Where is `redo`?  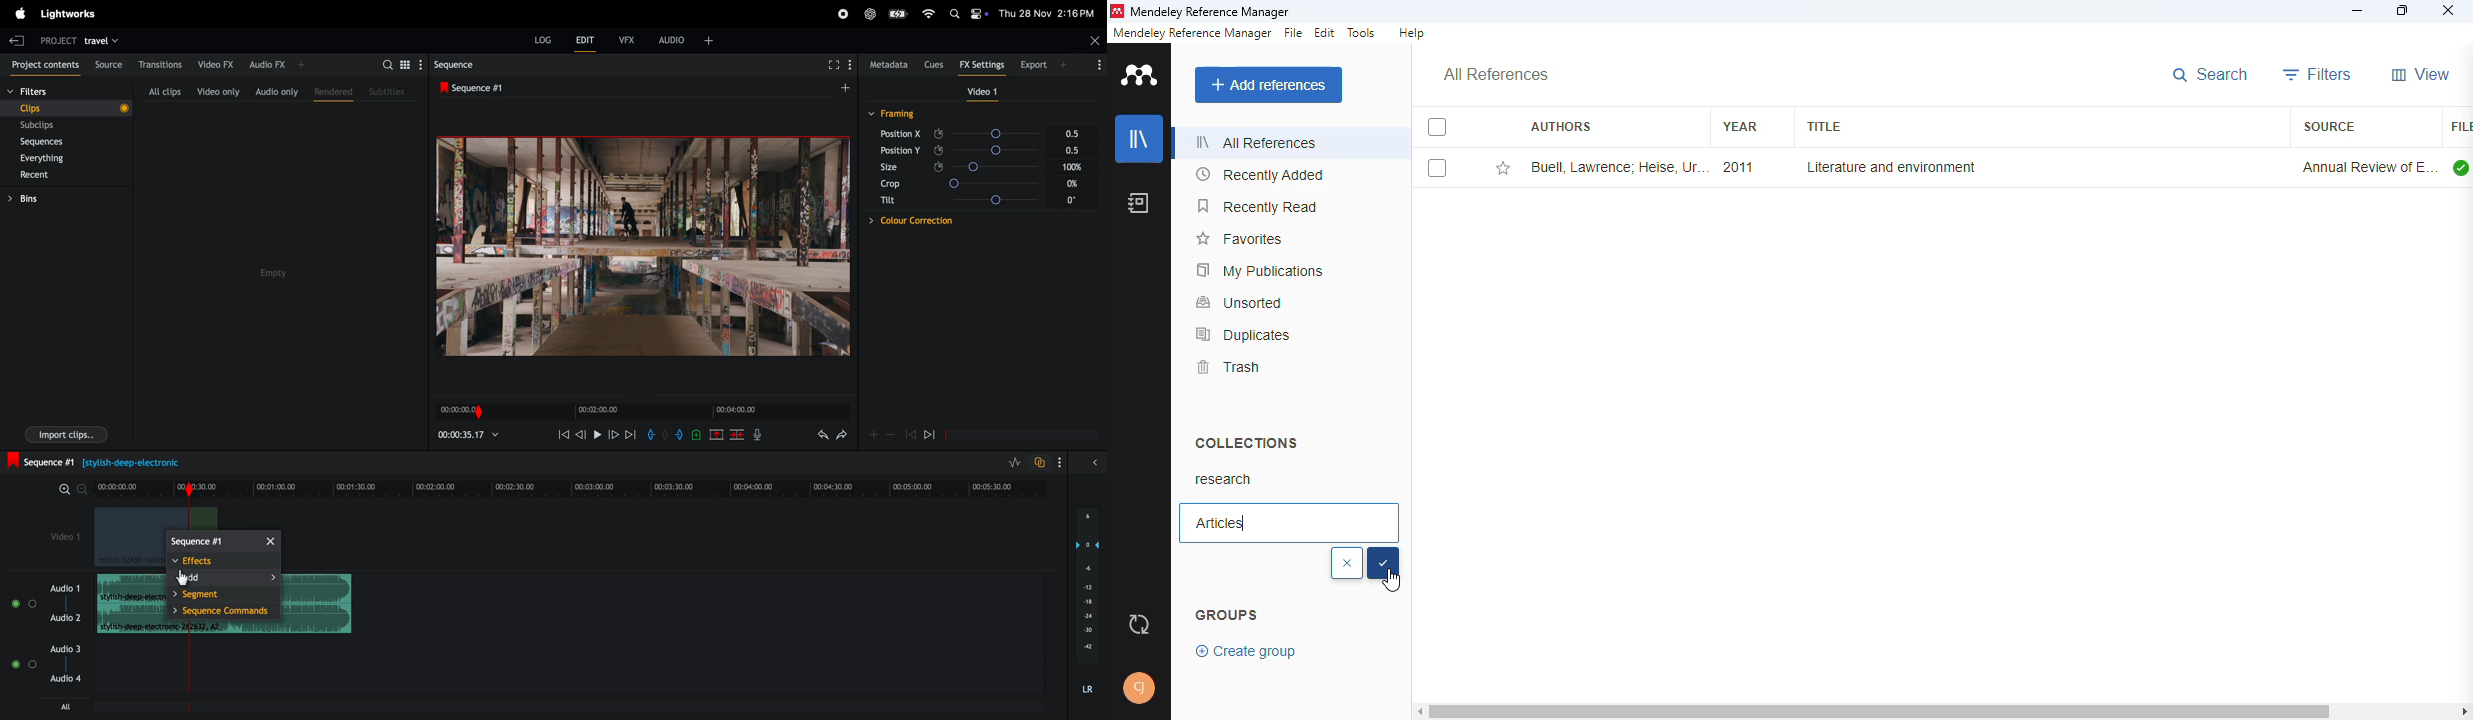 redo is located at coordinates (819, 436).